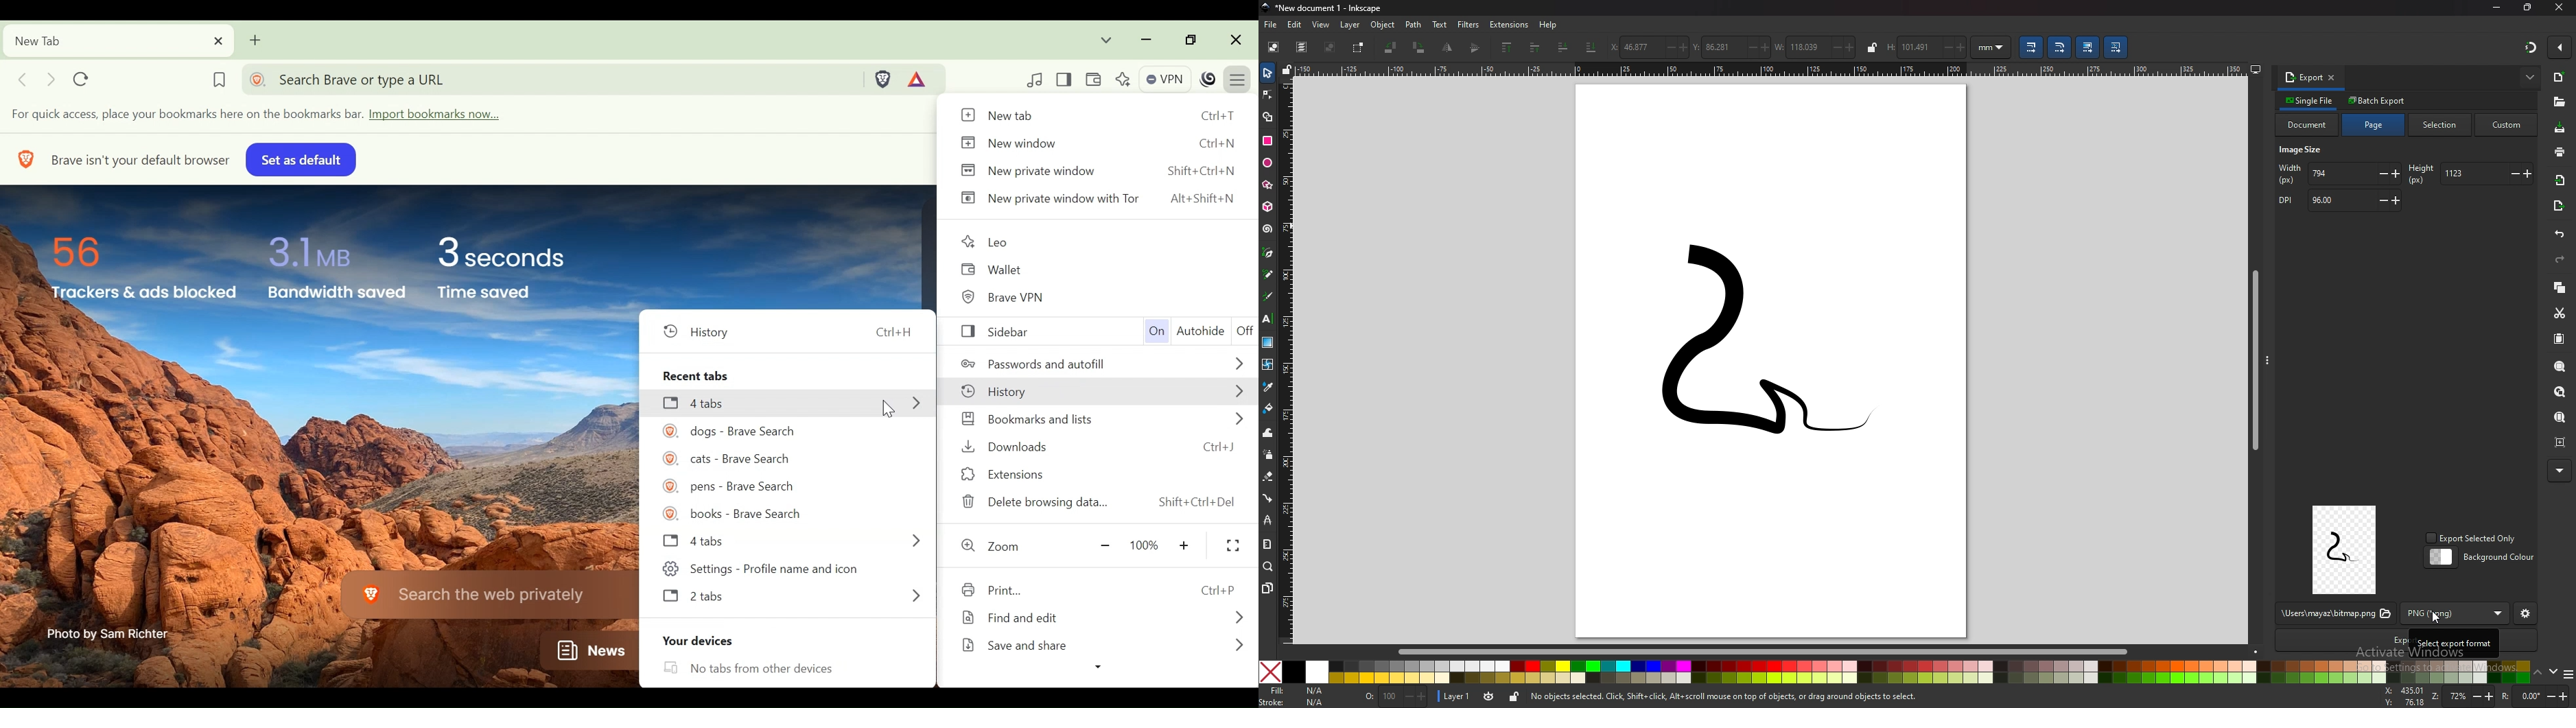  What do you see at coordinates (2405, 696) in the screenshot?
I see `x and y coordinates` at bounding box center [2405, 696].